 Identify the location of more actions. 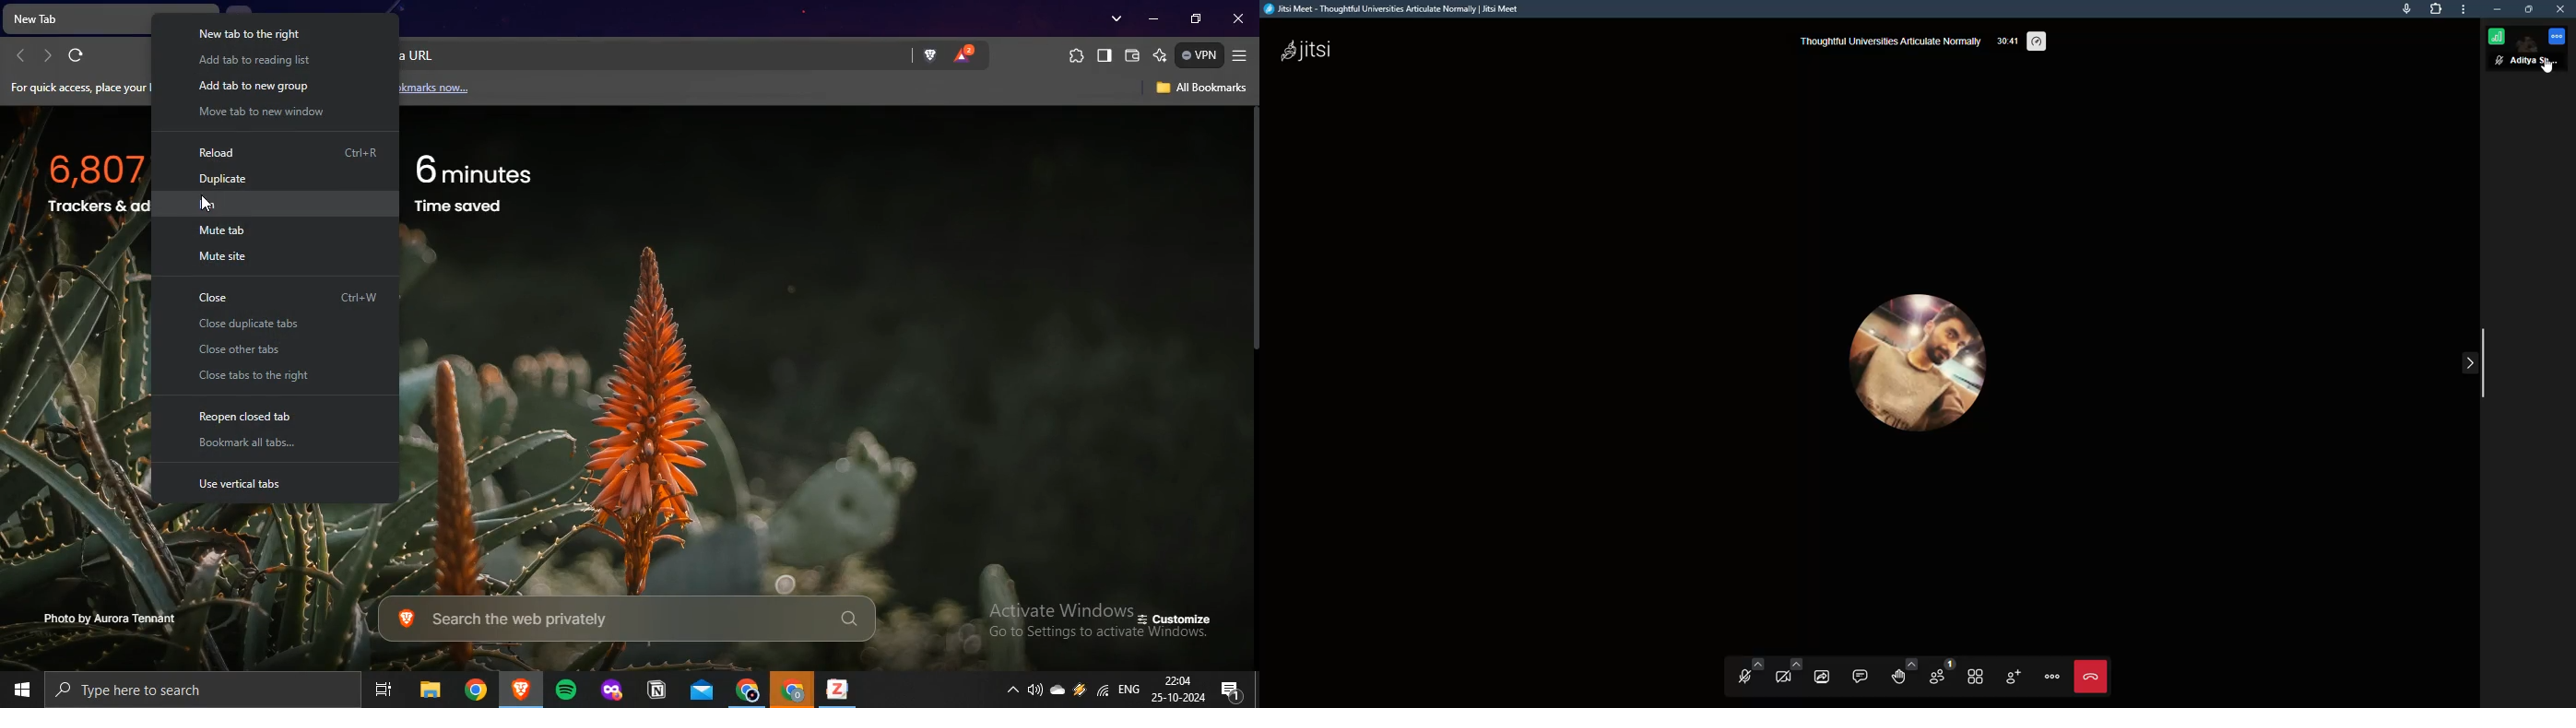
(2055, 676).